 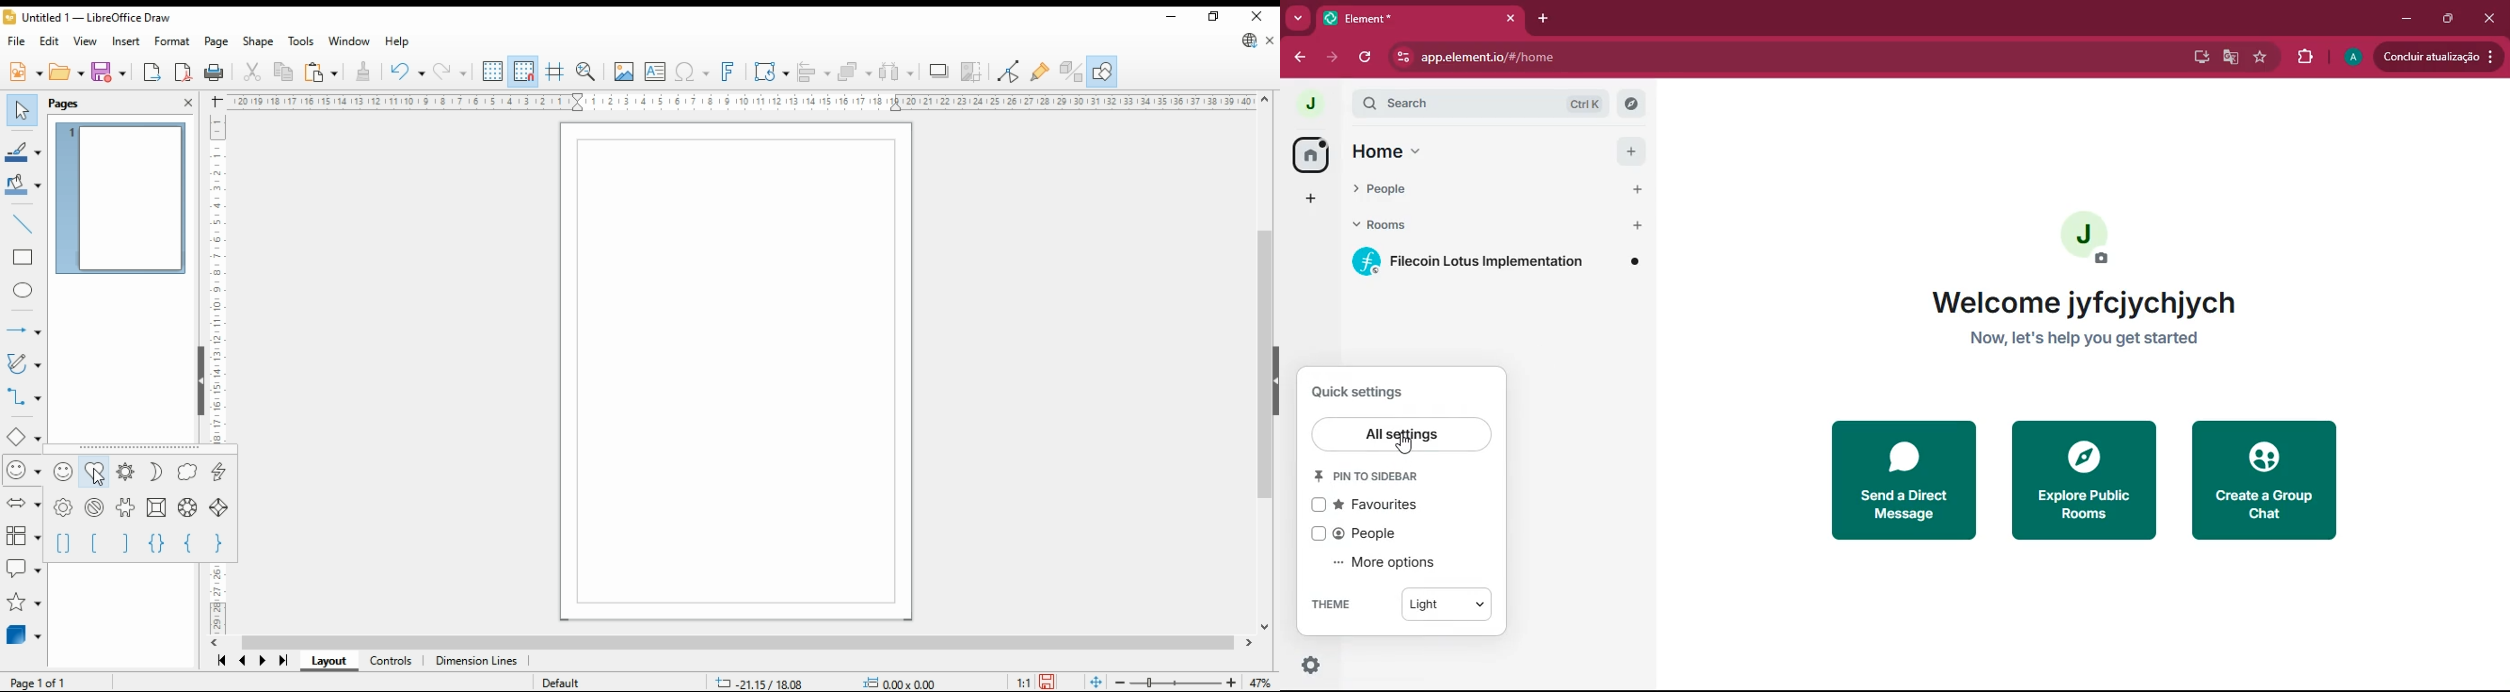 I want to click on puzzle, so click(x=126, y=509).